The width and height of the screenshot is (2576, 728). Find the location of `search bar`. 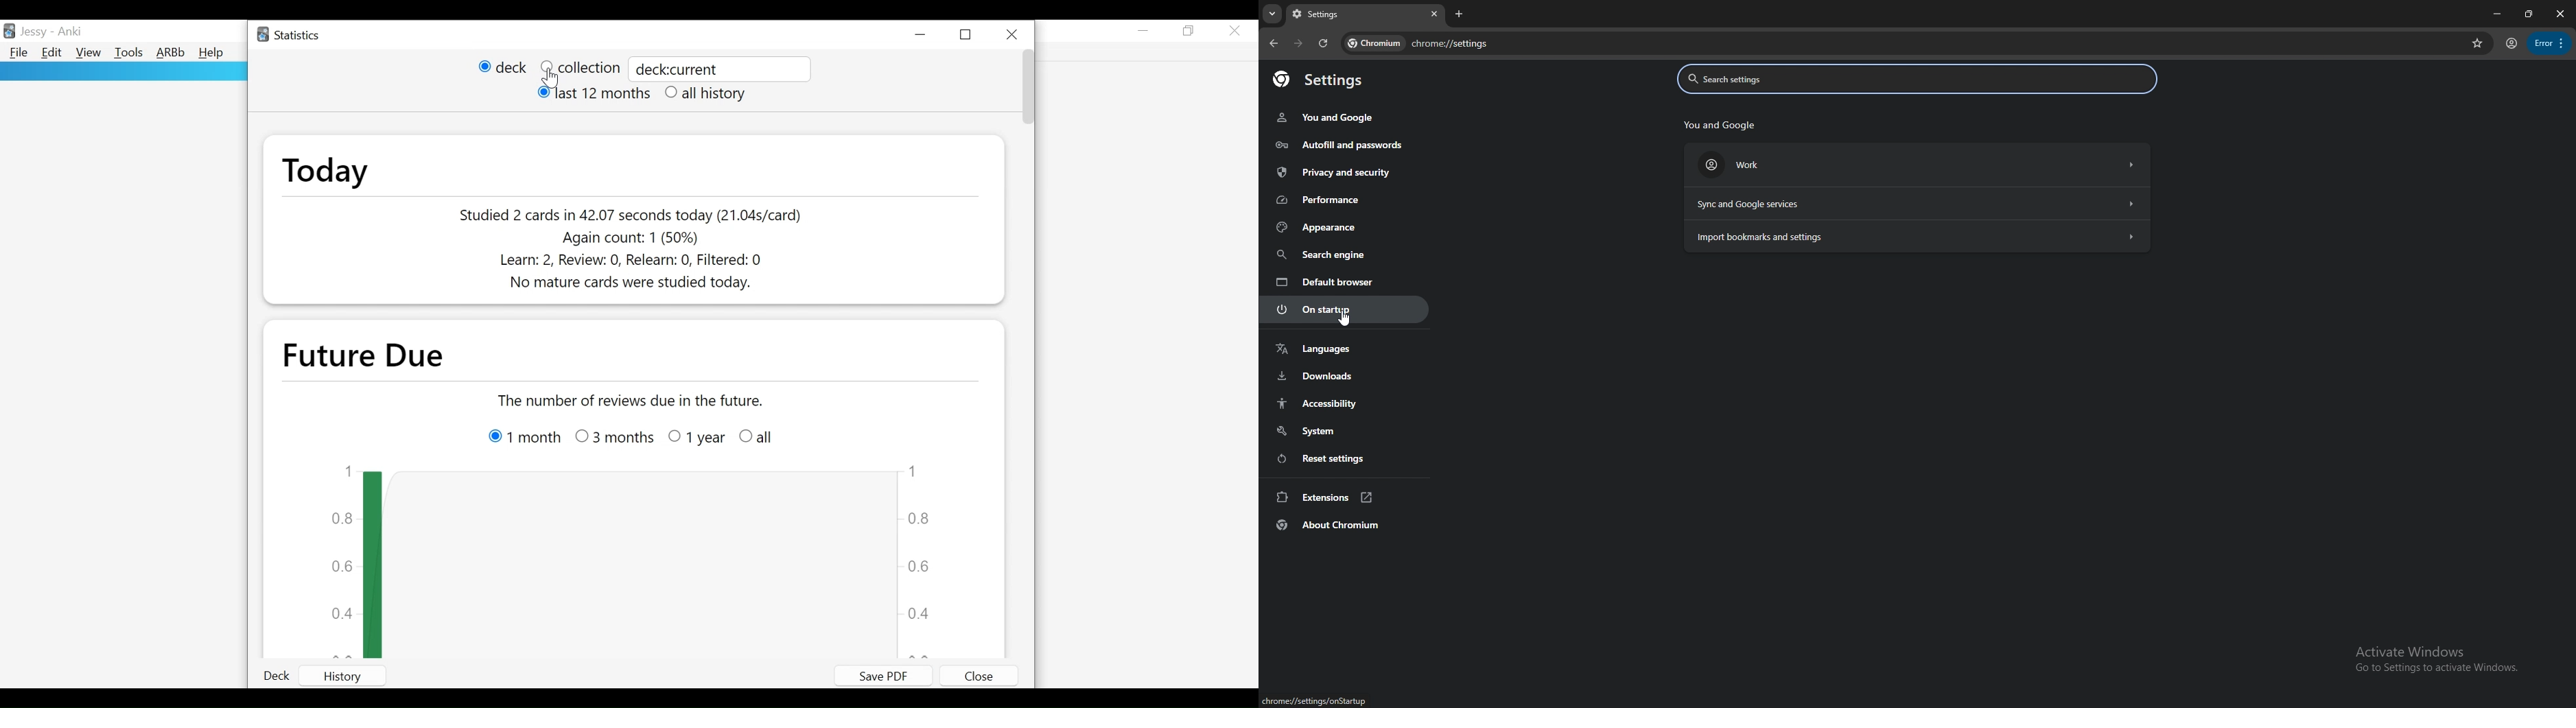

search bar is located at coordinates (1932, 45).